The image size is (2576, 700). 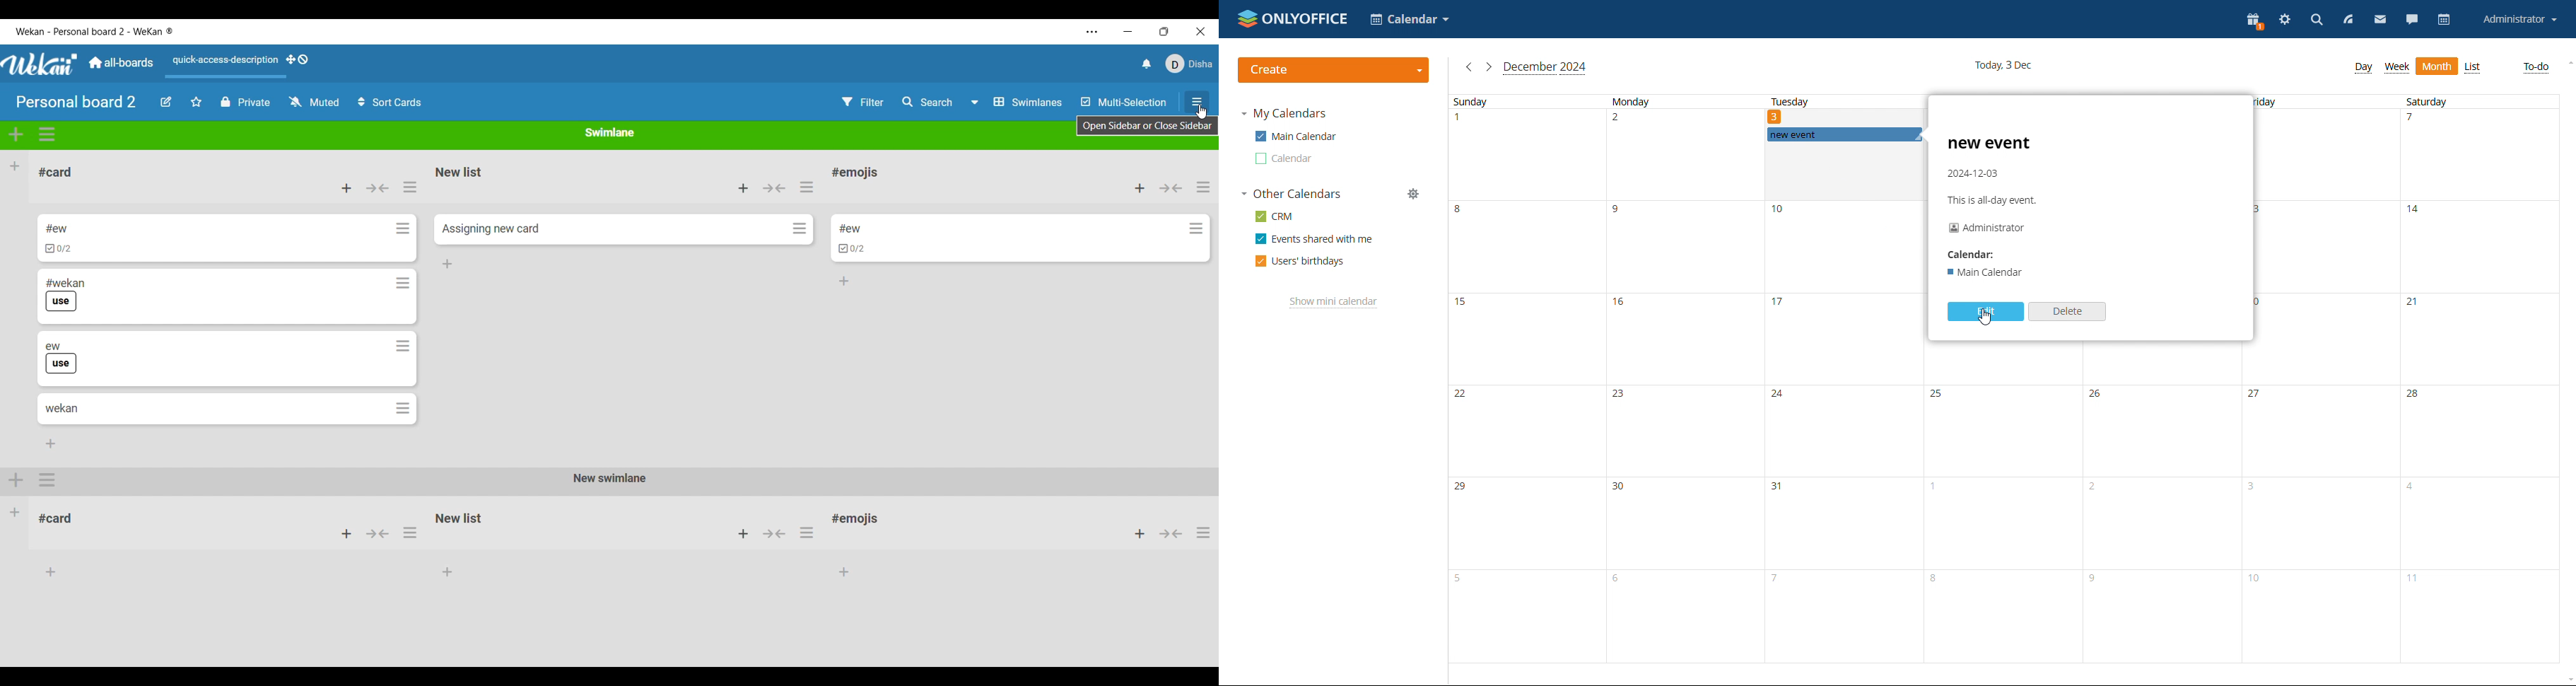 I want to click on Description of current selection, so click(x=1148, y=128).